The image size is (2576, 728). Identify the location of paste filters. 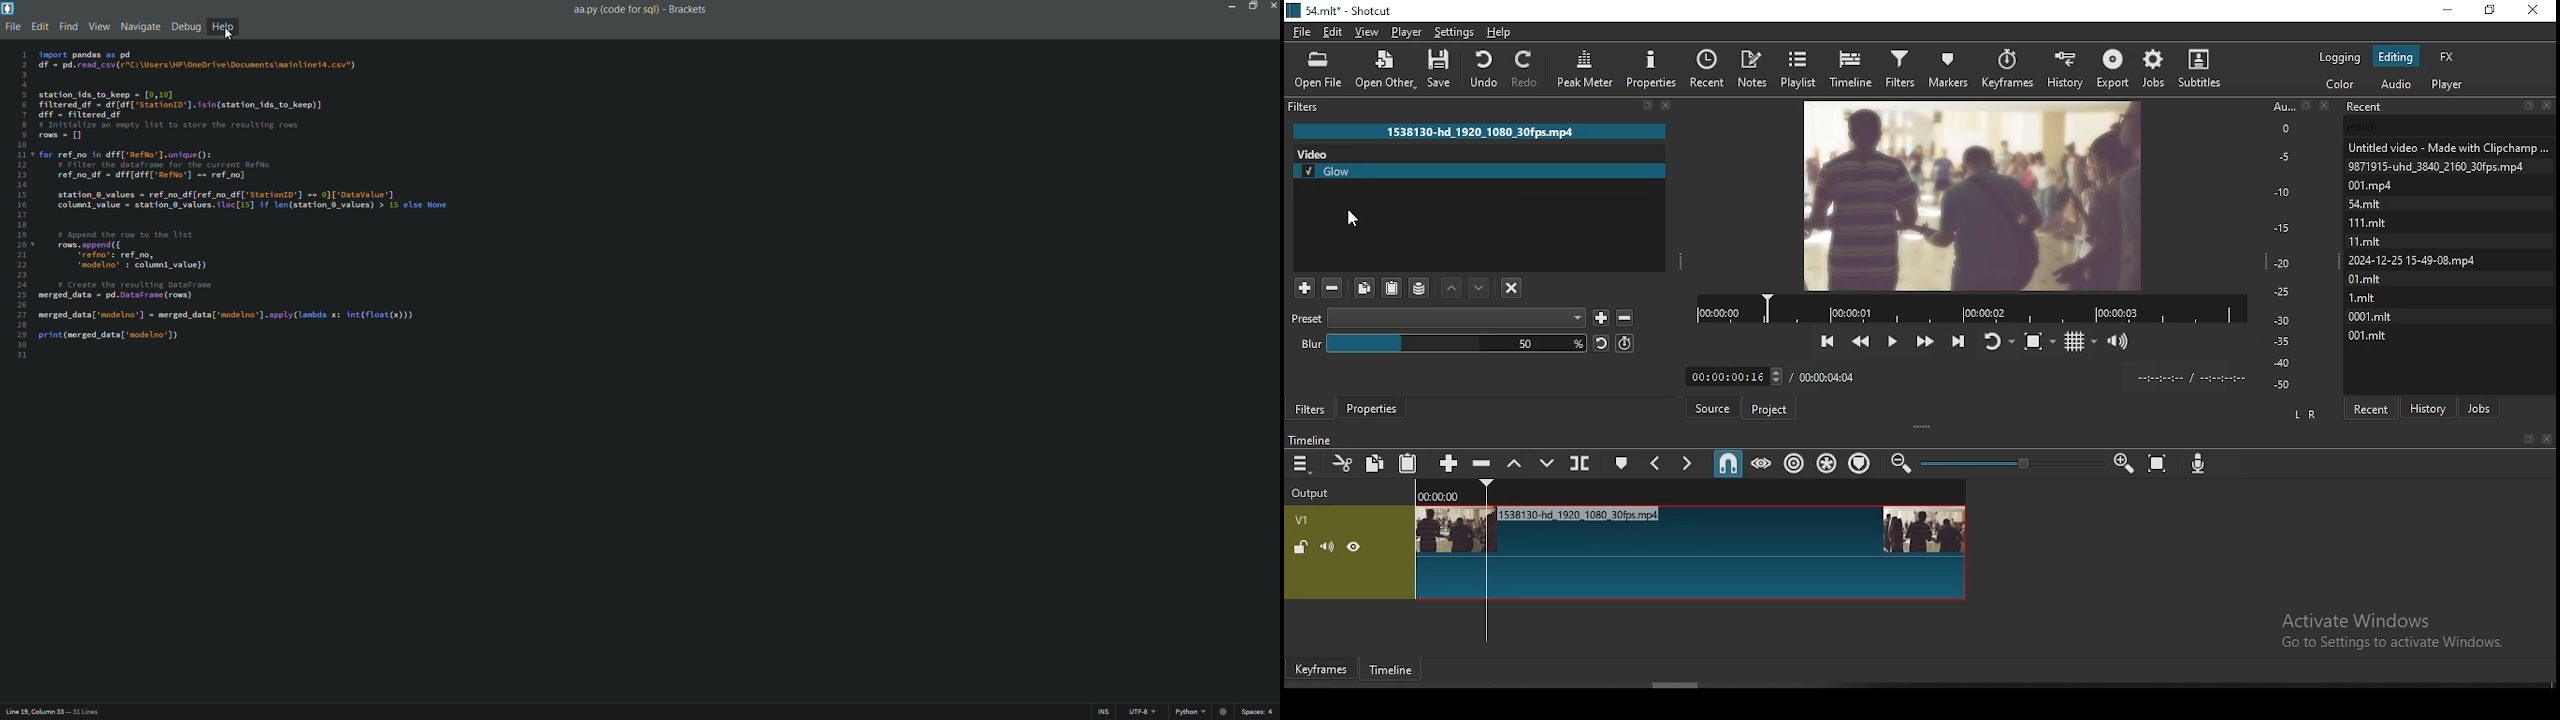
(1391, 289).